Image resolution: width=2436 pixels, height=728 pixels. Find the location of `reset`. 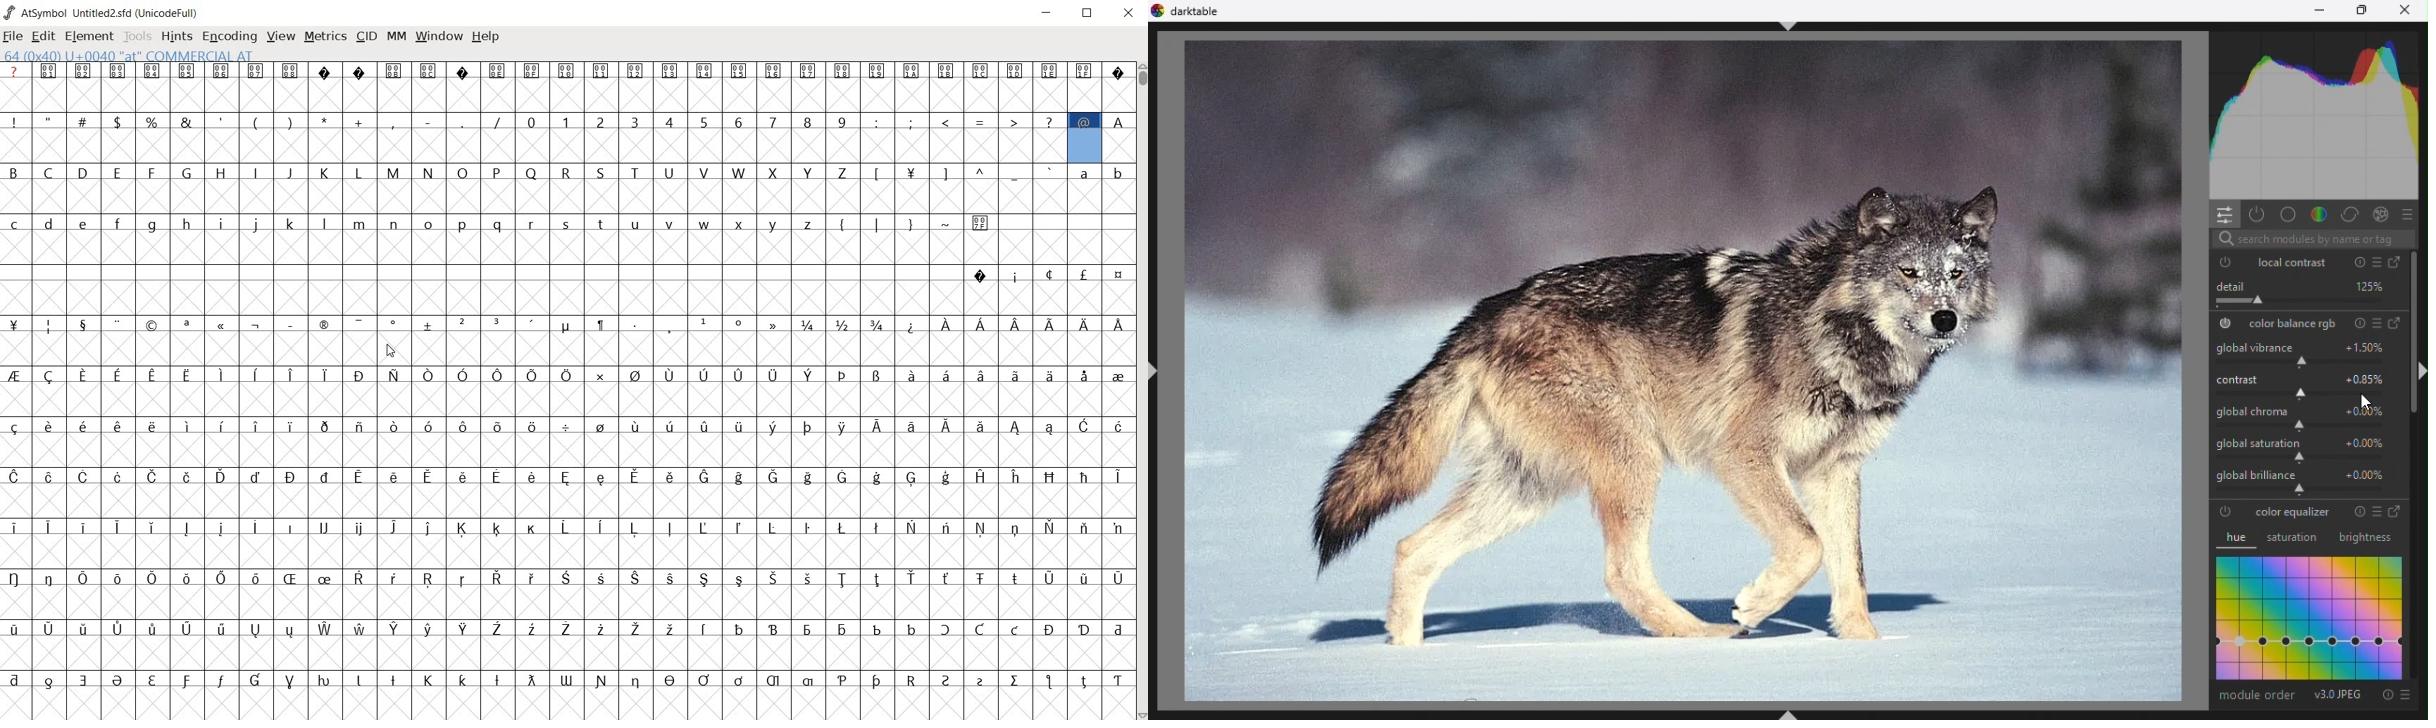

reset is located at coordinates (2358, 261).